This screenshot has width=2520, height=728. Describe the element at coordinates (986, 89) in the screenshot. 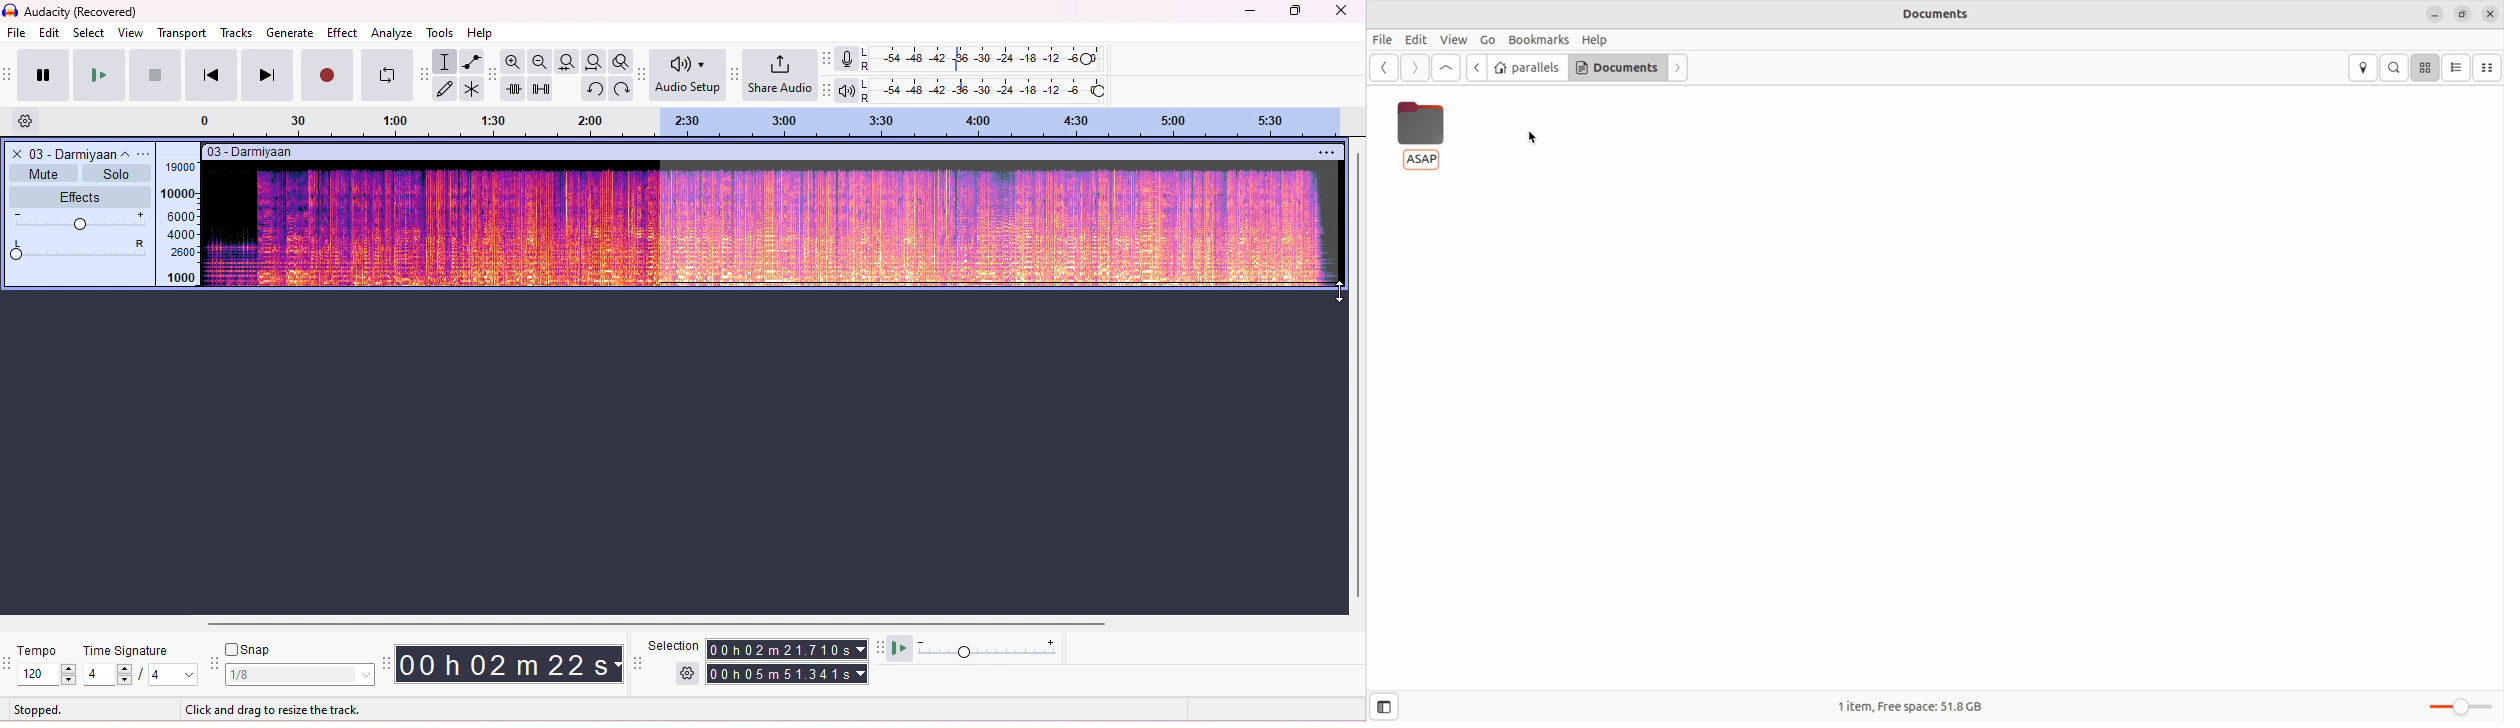

I see `playback level` at that location.